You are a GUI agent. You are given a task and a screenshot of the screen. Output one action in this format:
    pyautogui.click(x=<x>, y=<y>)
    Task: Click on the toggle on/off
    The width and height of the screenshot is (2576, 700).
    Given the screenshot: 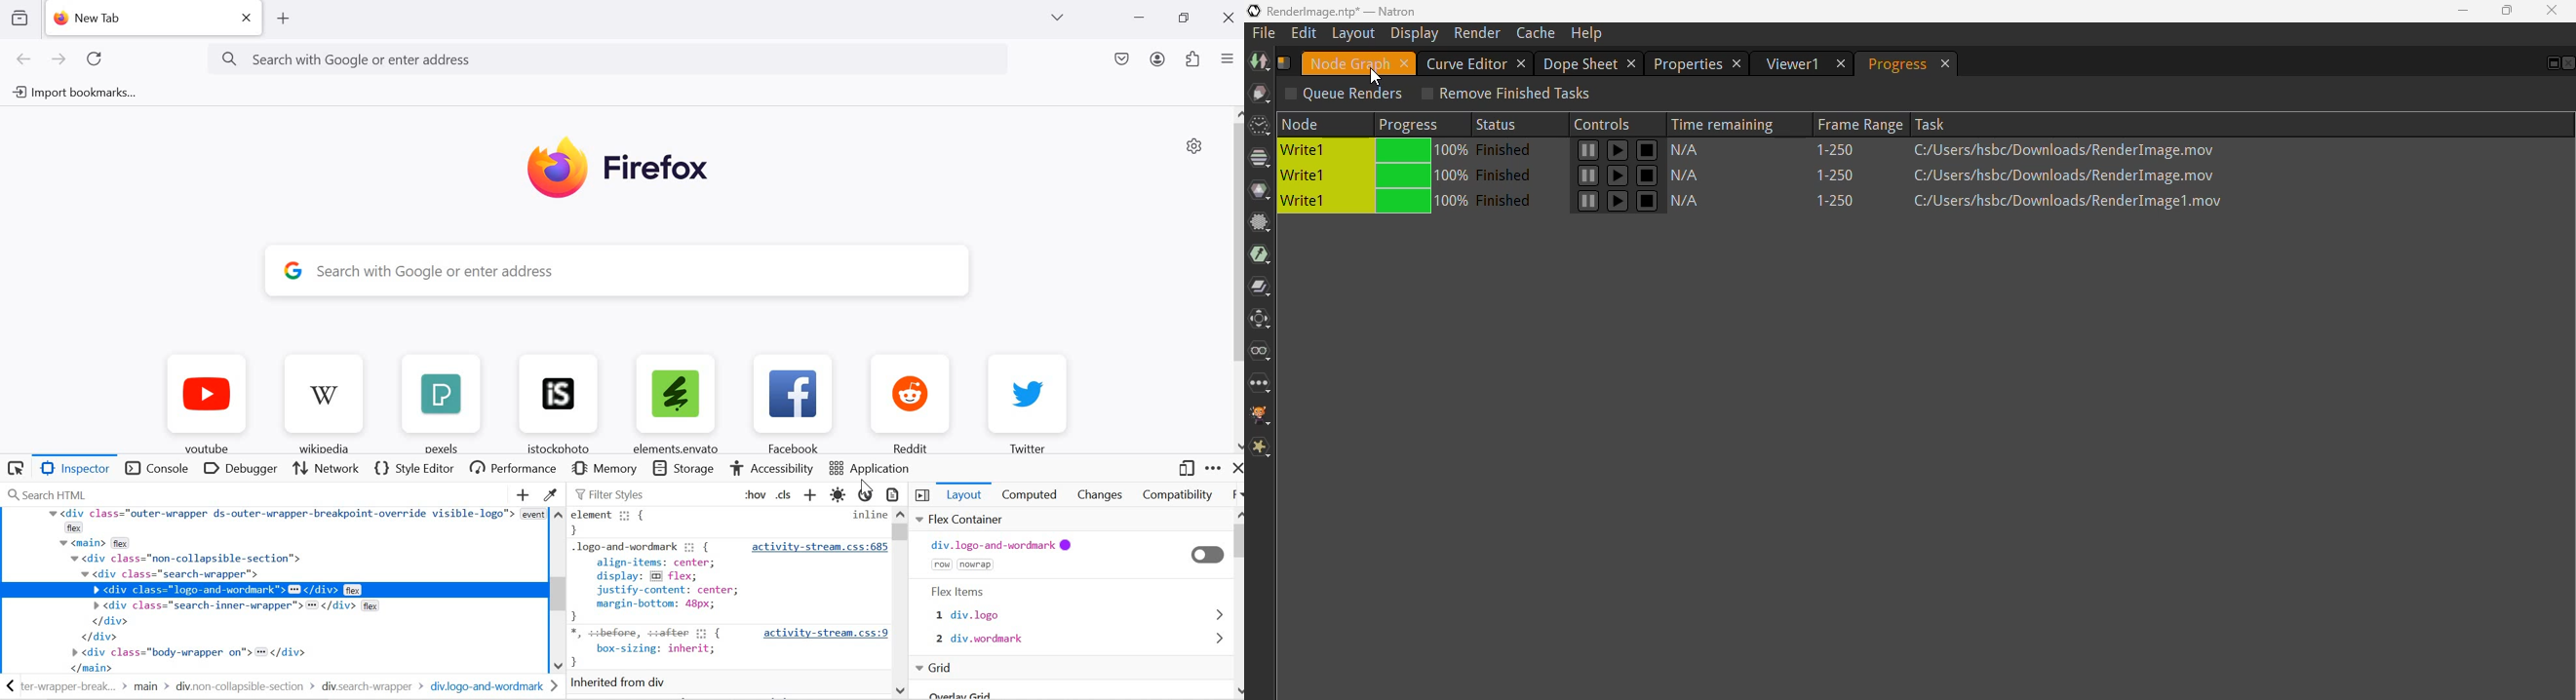 What is the action you would take?
    pyautogui.click(x=1208, y=556)
    